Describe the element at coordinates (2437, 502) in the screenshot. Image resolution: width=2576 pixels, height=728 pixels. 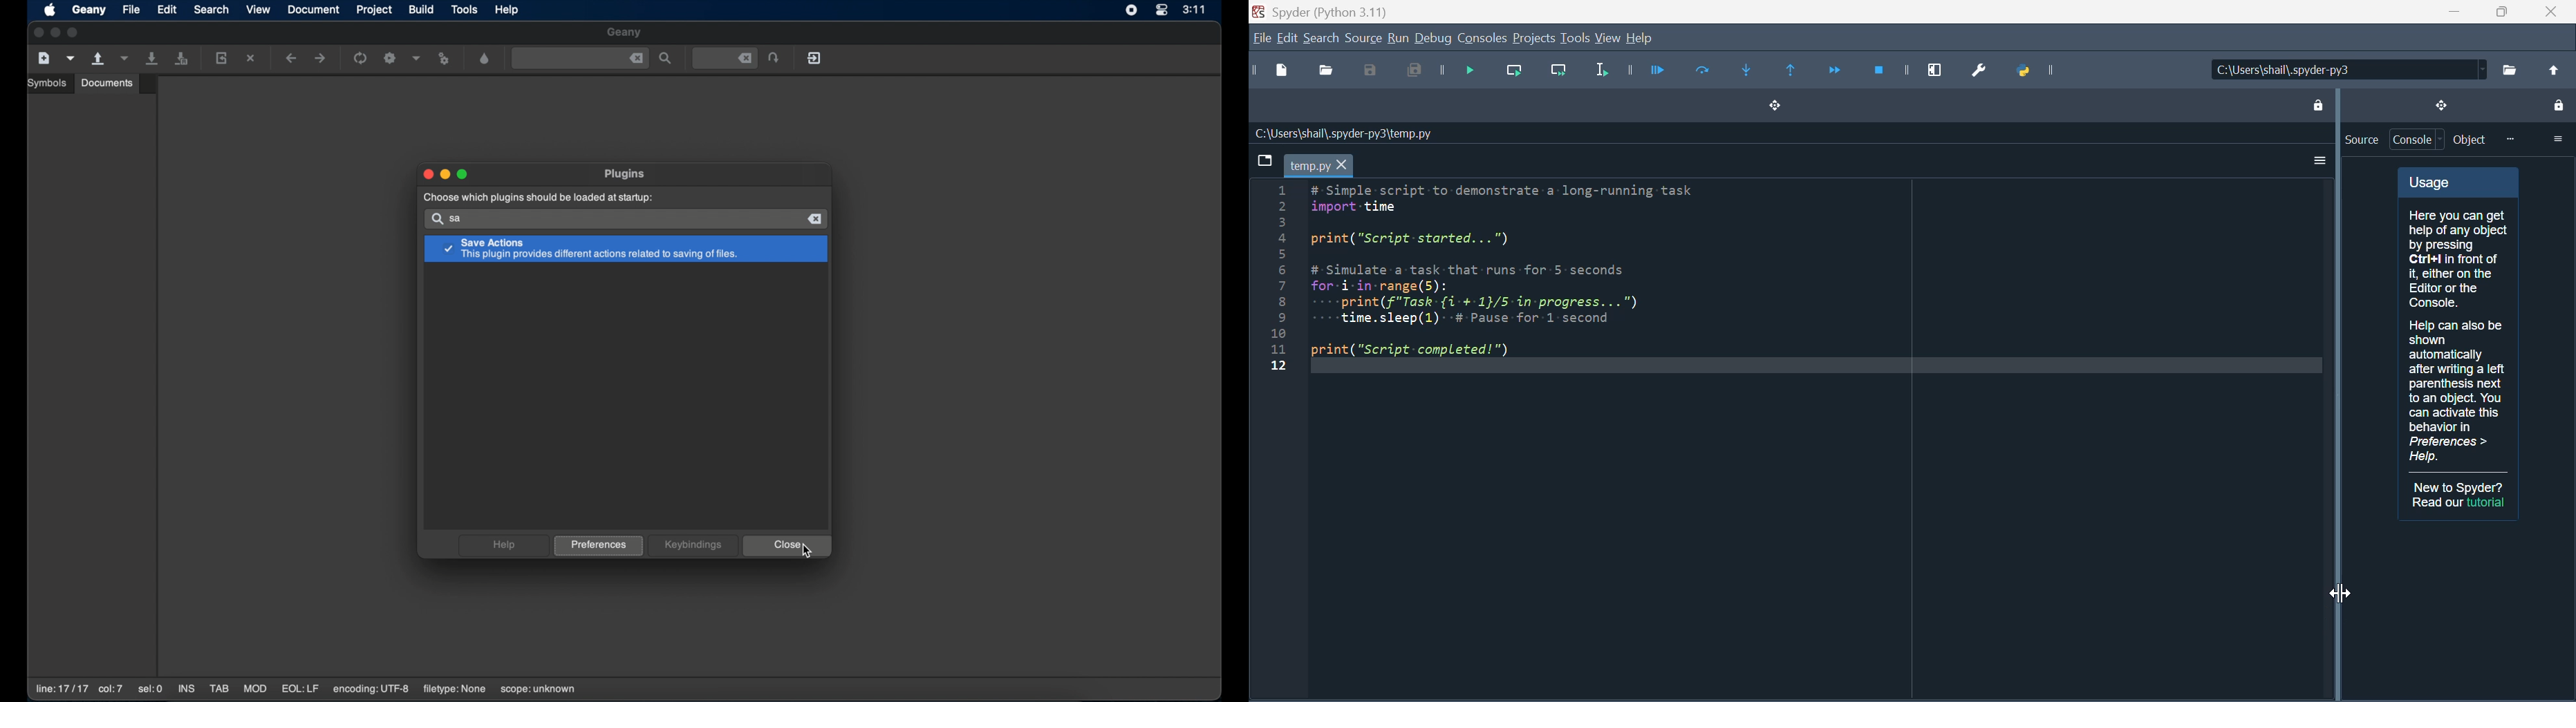
I see `Read our` at that location.